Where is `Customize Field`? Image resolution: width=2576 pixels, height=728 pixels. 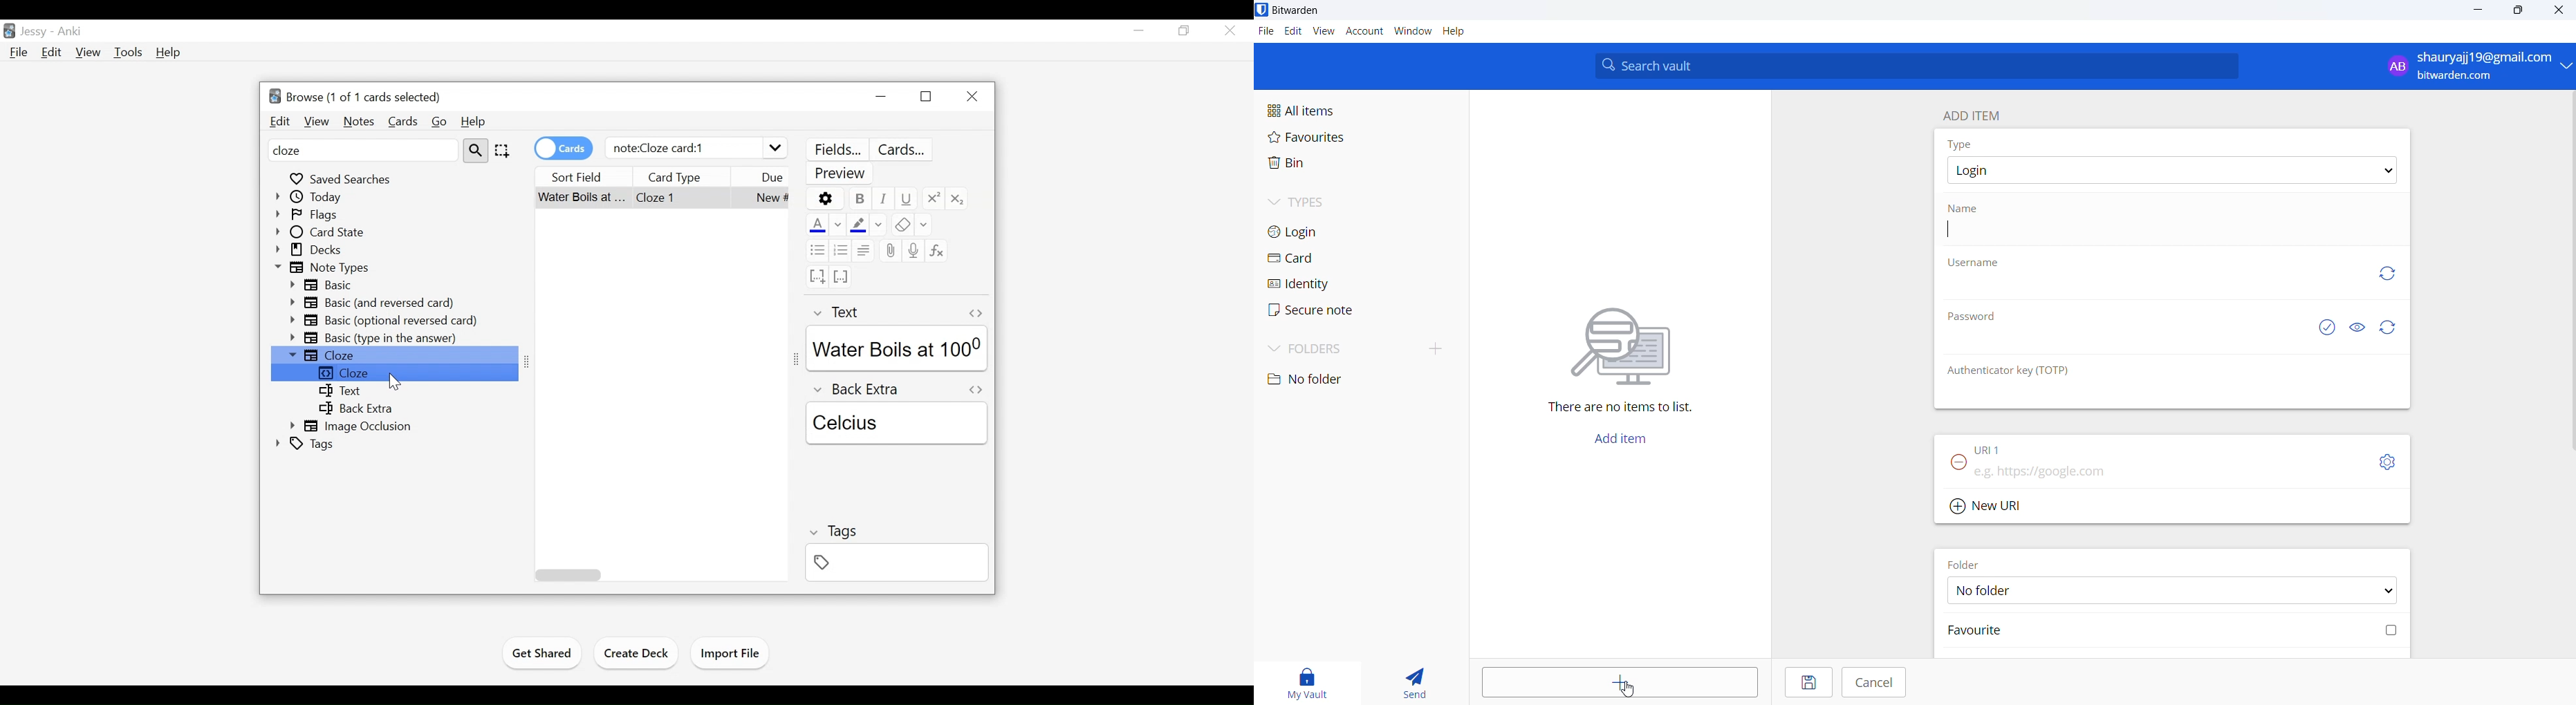
Customize Field is located at coordinates (840, 150).